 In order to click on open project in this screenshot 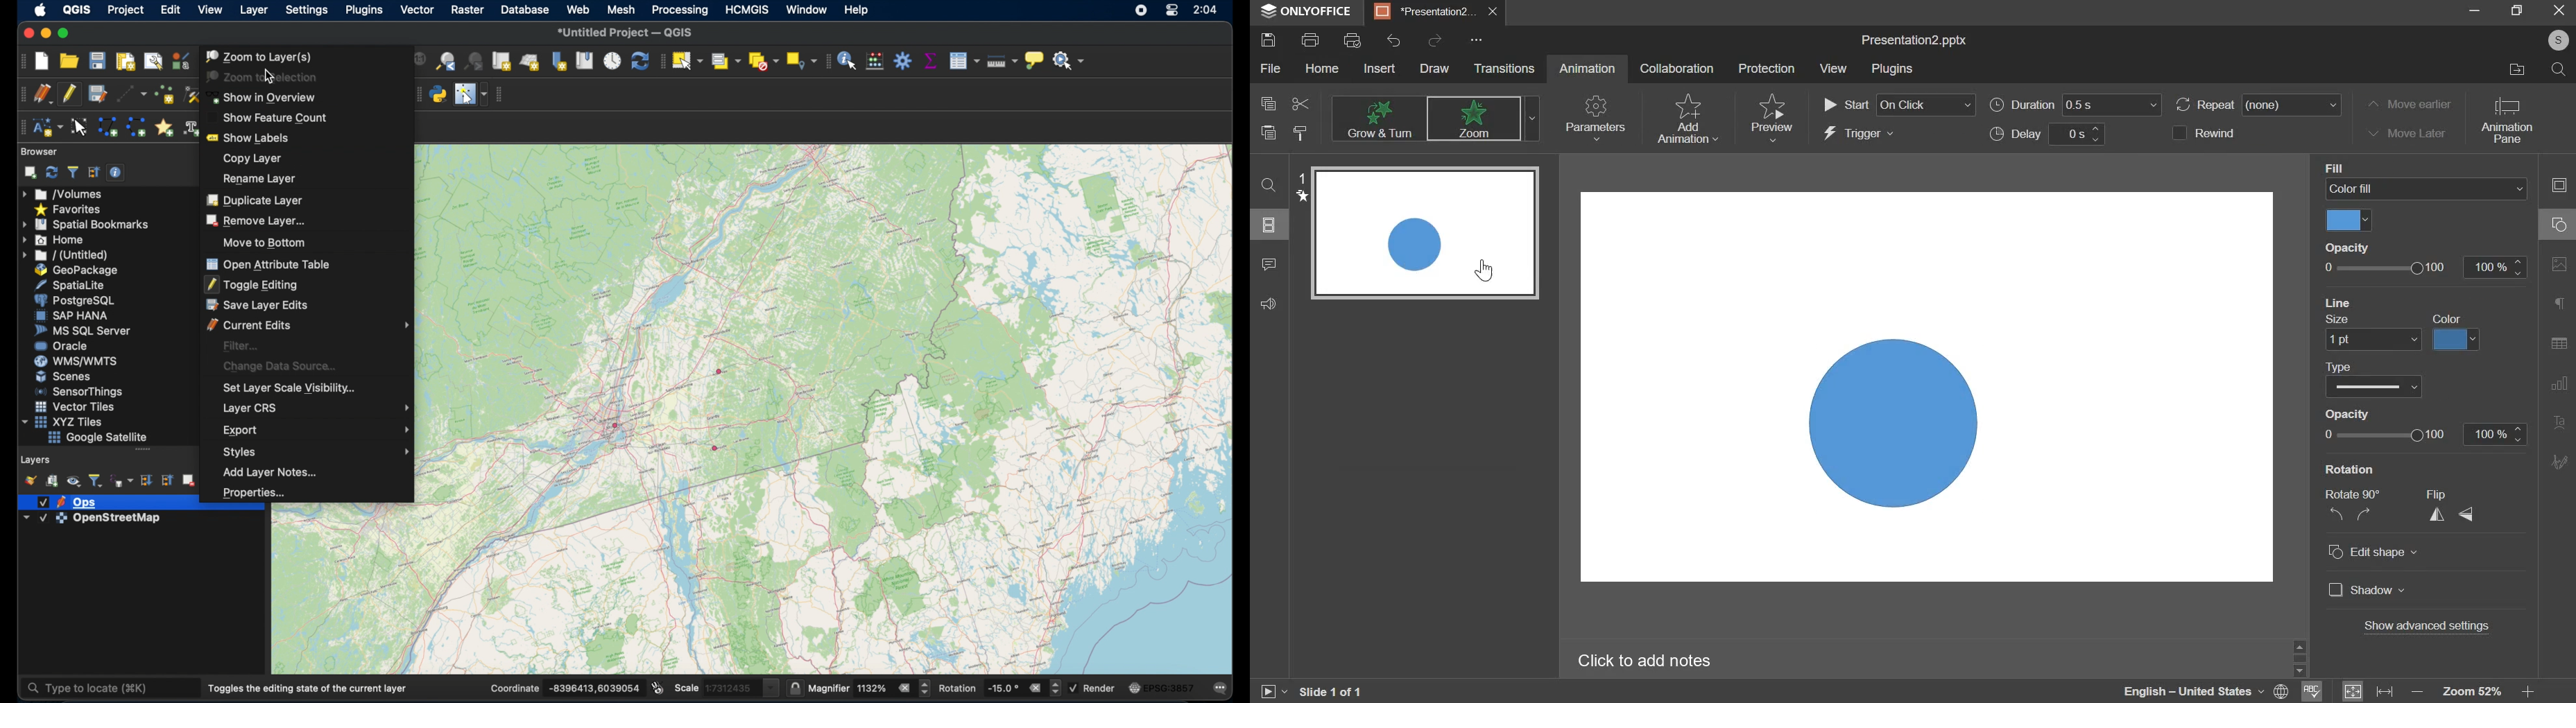, I will do `click(68, 61)`.